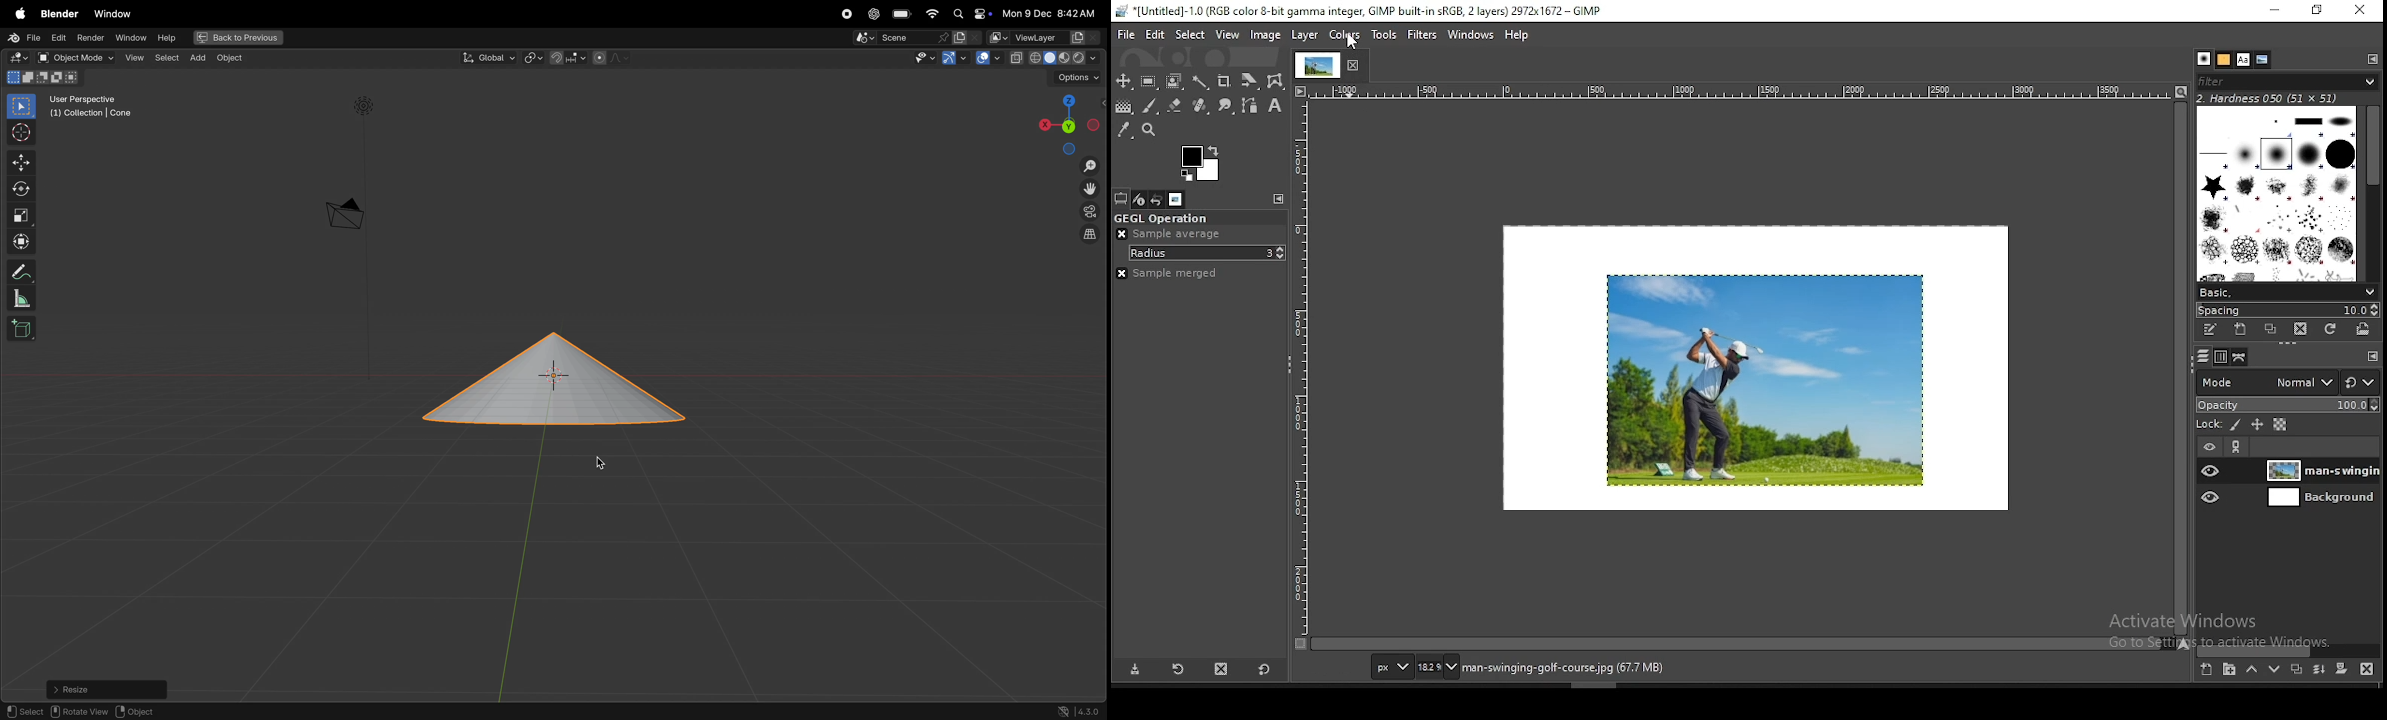 This screenshot has height=728, width=2408. What do you see at coordinates (1279, 199) in the screenshot?
I see `configure this tab` at bounding box center [1279, 199].